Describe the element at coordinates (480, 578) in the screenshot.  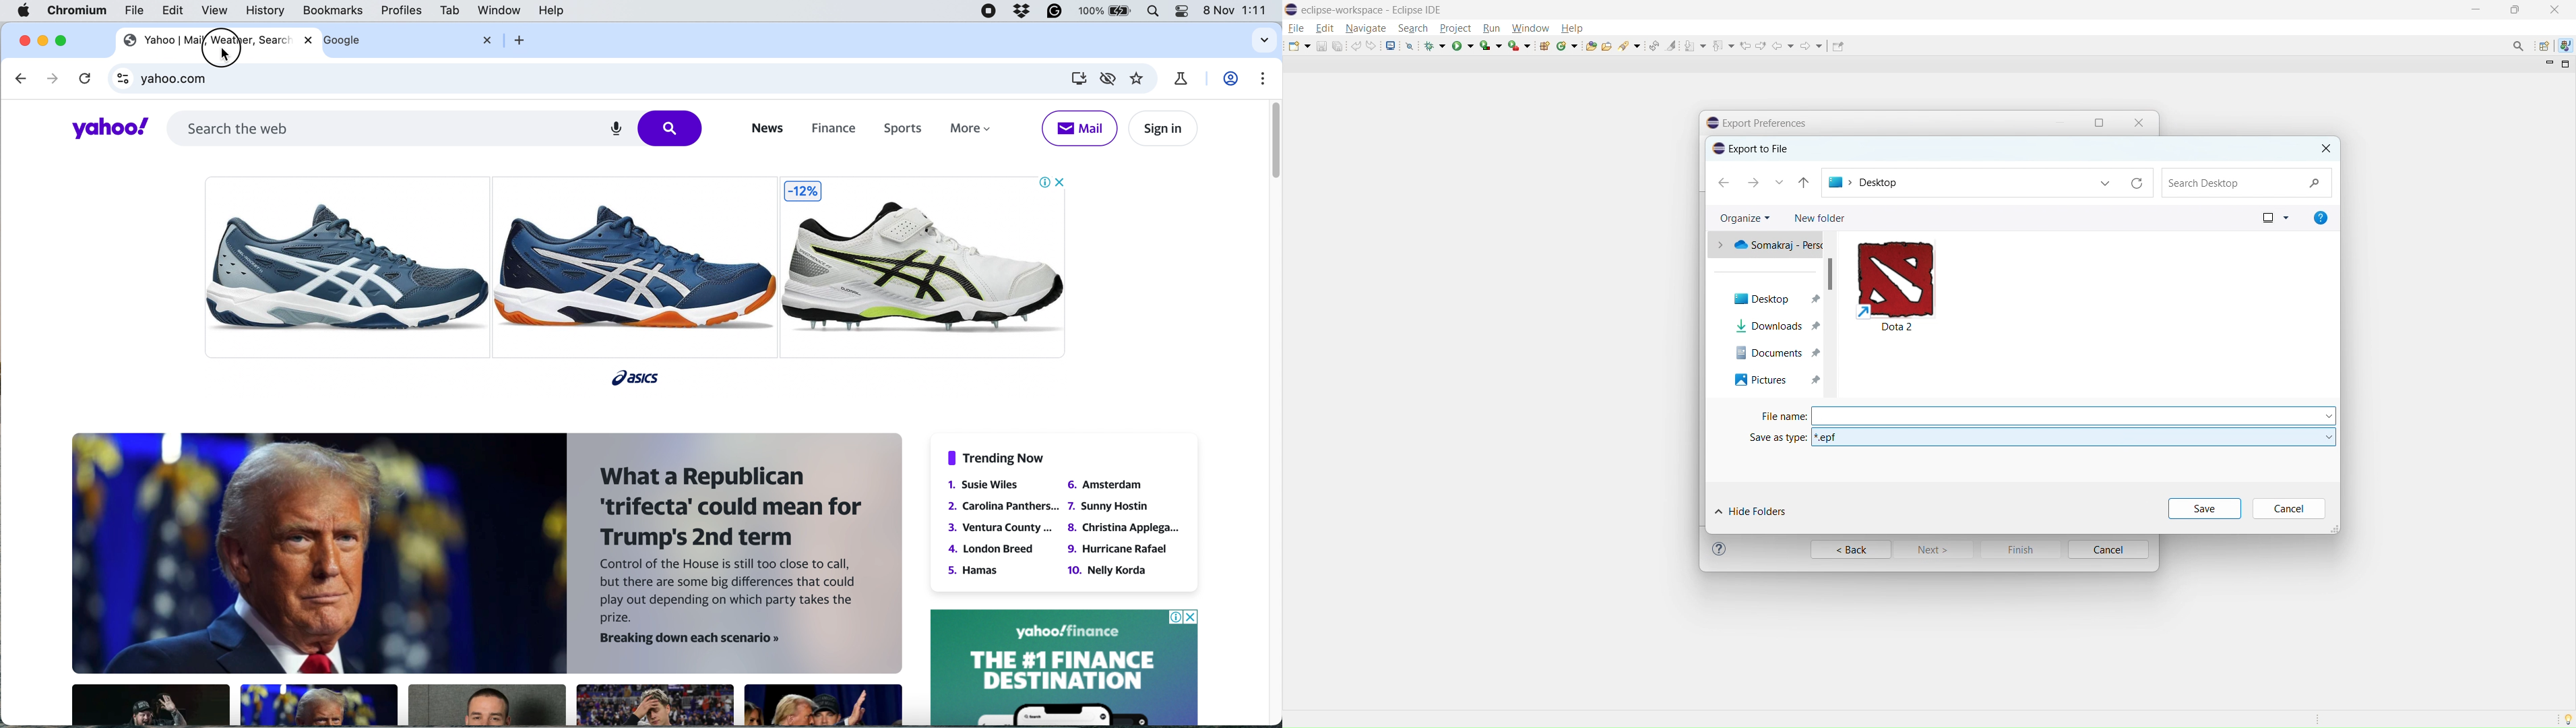
I see `BB. a
| - >» 5 ZIPALA :
= 3 . What a Republican
= 5» » Ygpat 1
» a trifecta’ could mean for
| 4 ’ ¥
g » baa Trump's 2nd term
» rg AF Control of the House is still too close to call,
} te but there are some big differences that could
. A —y play out depending on which party takes the
“ k prize.
Hy. - Breaking down each scenario »` at that location.